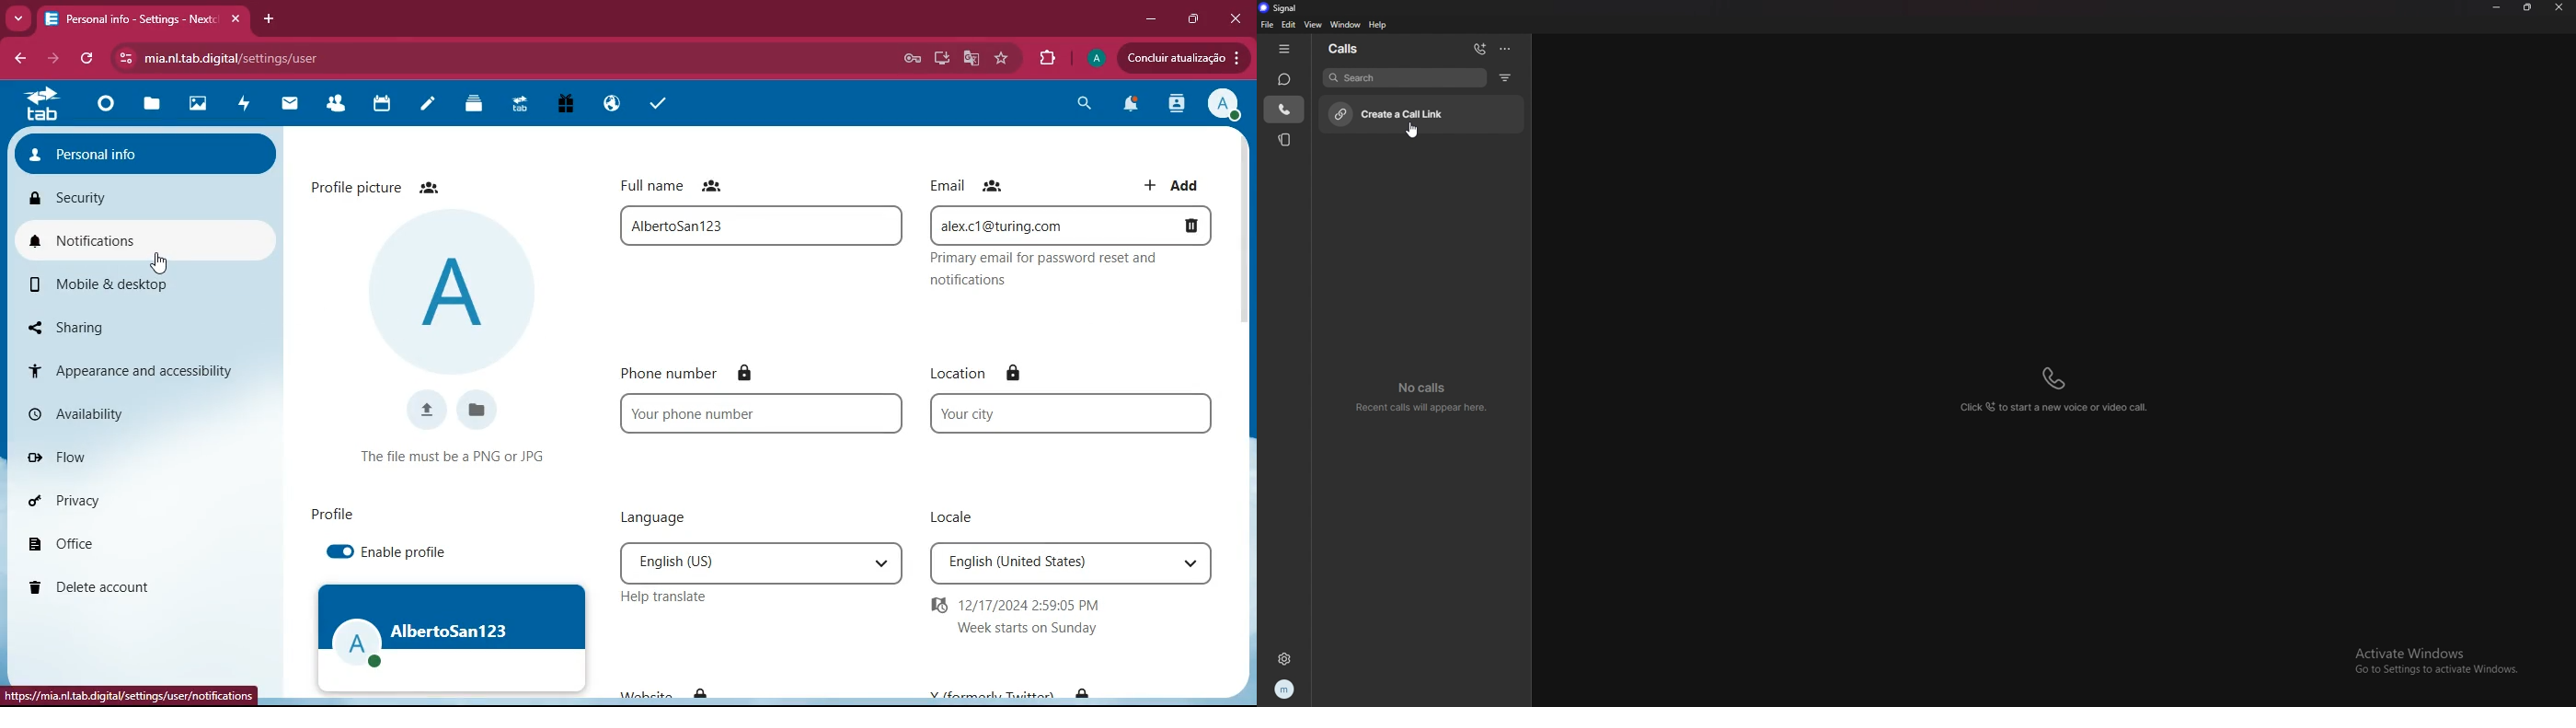 This screenshot has height=728, width=2576. What do you see at coordinates (287, 107) in the screenshot?
I see `mail` at bounding box center [287, 107].